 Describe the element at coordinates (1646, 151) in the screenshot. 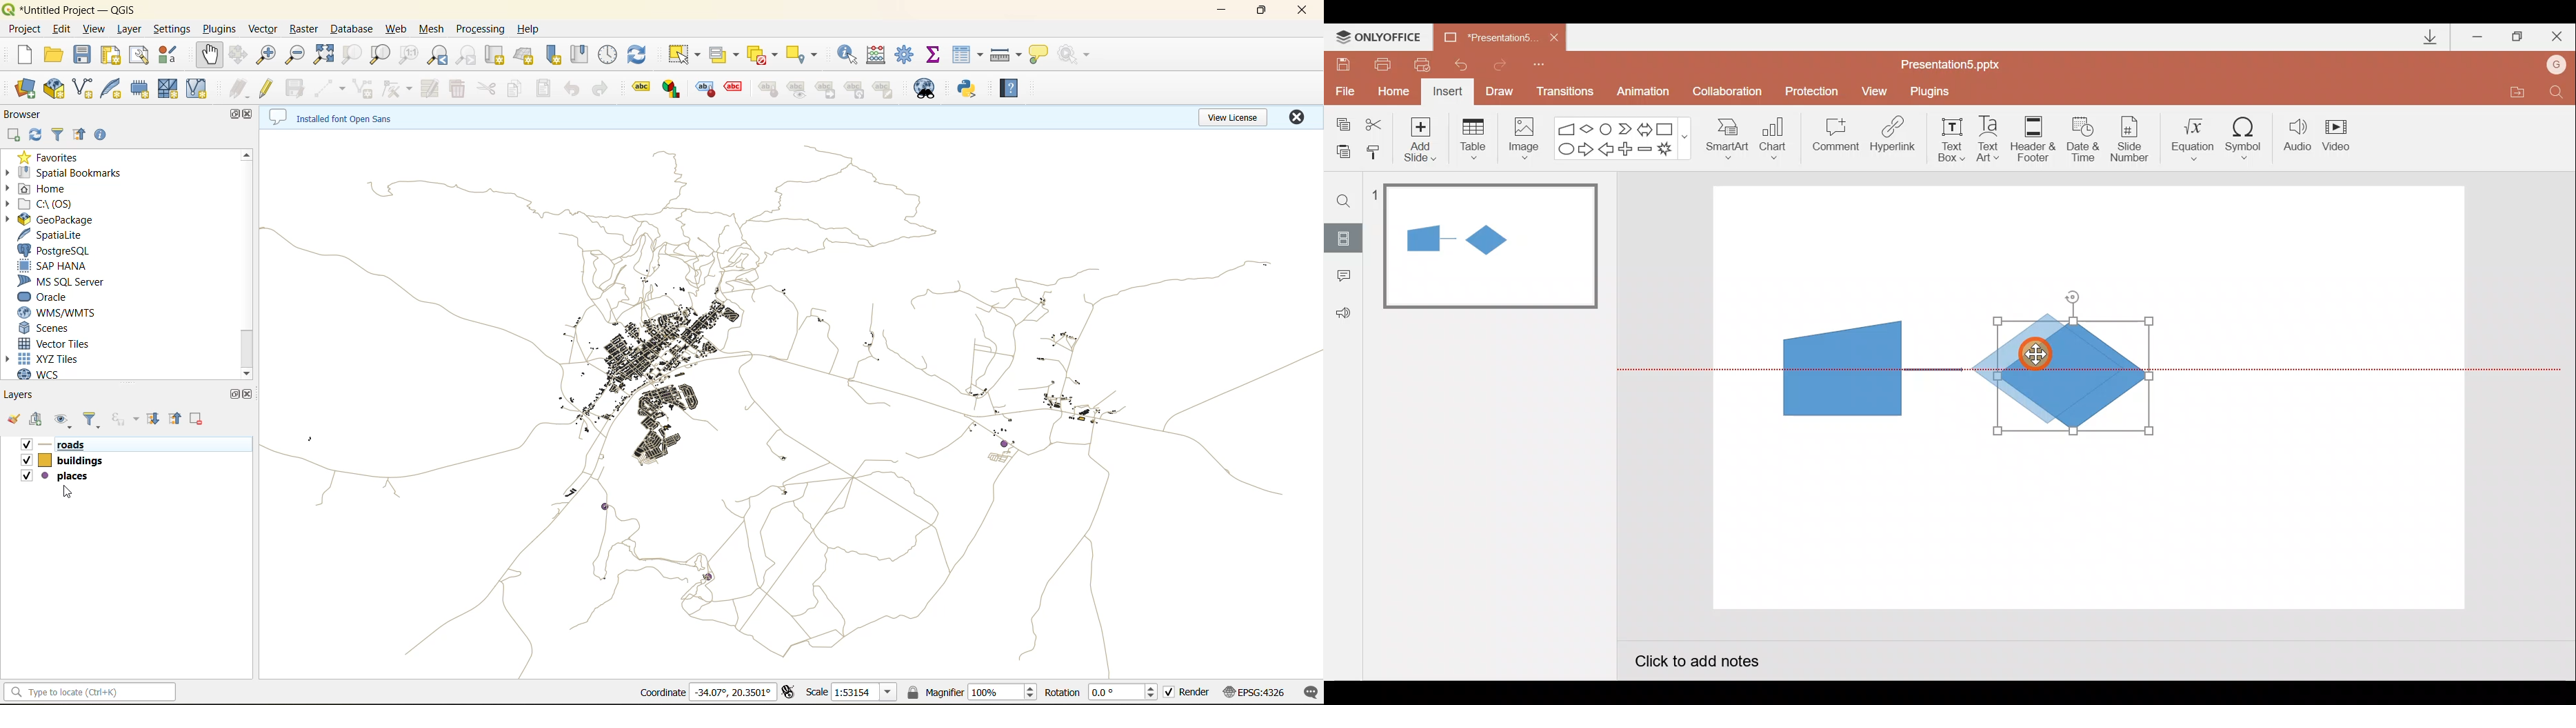

I see `Minus` at that location.